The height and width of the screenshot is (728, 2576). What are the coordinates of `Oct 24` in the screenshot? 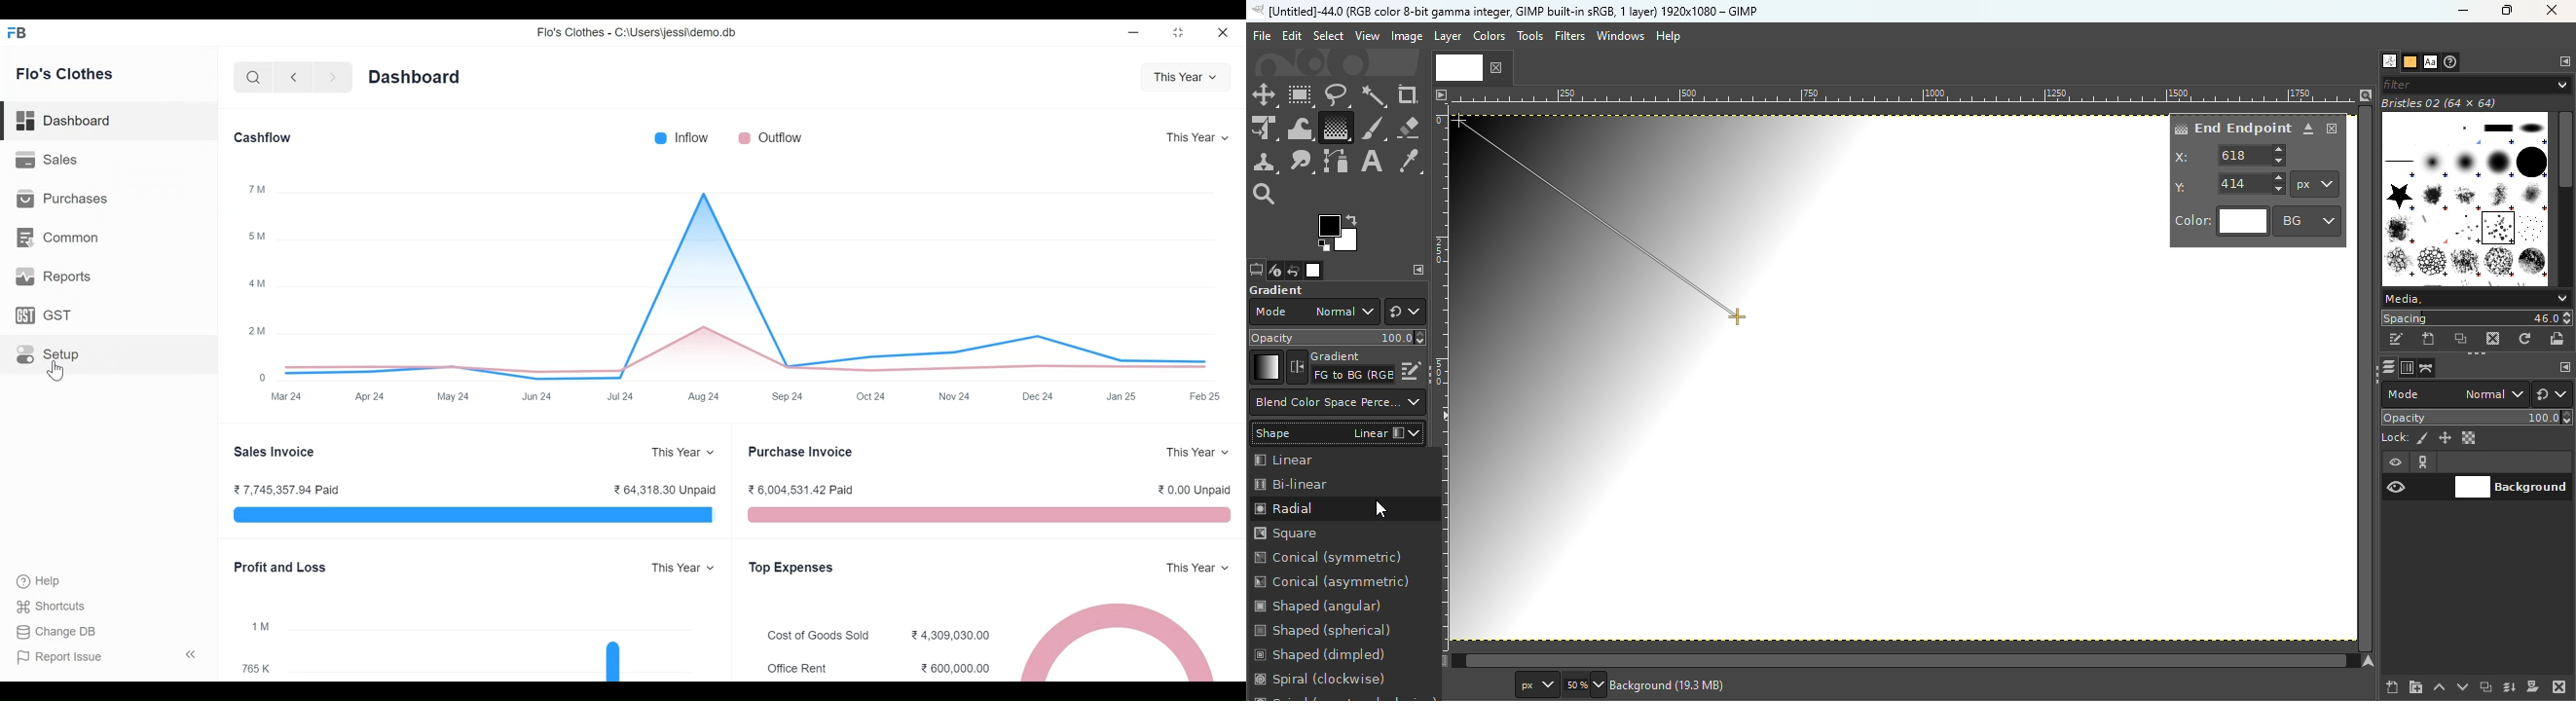 It's located at (869, 397).